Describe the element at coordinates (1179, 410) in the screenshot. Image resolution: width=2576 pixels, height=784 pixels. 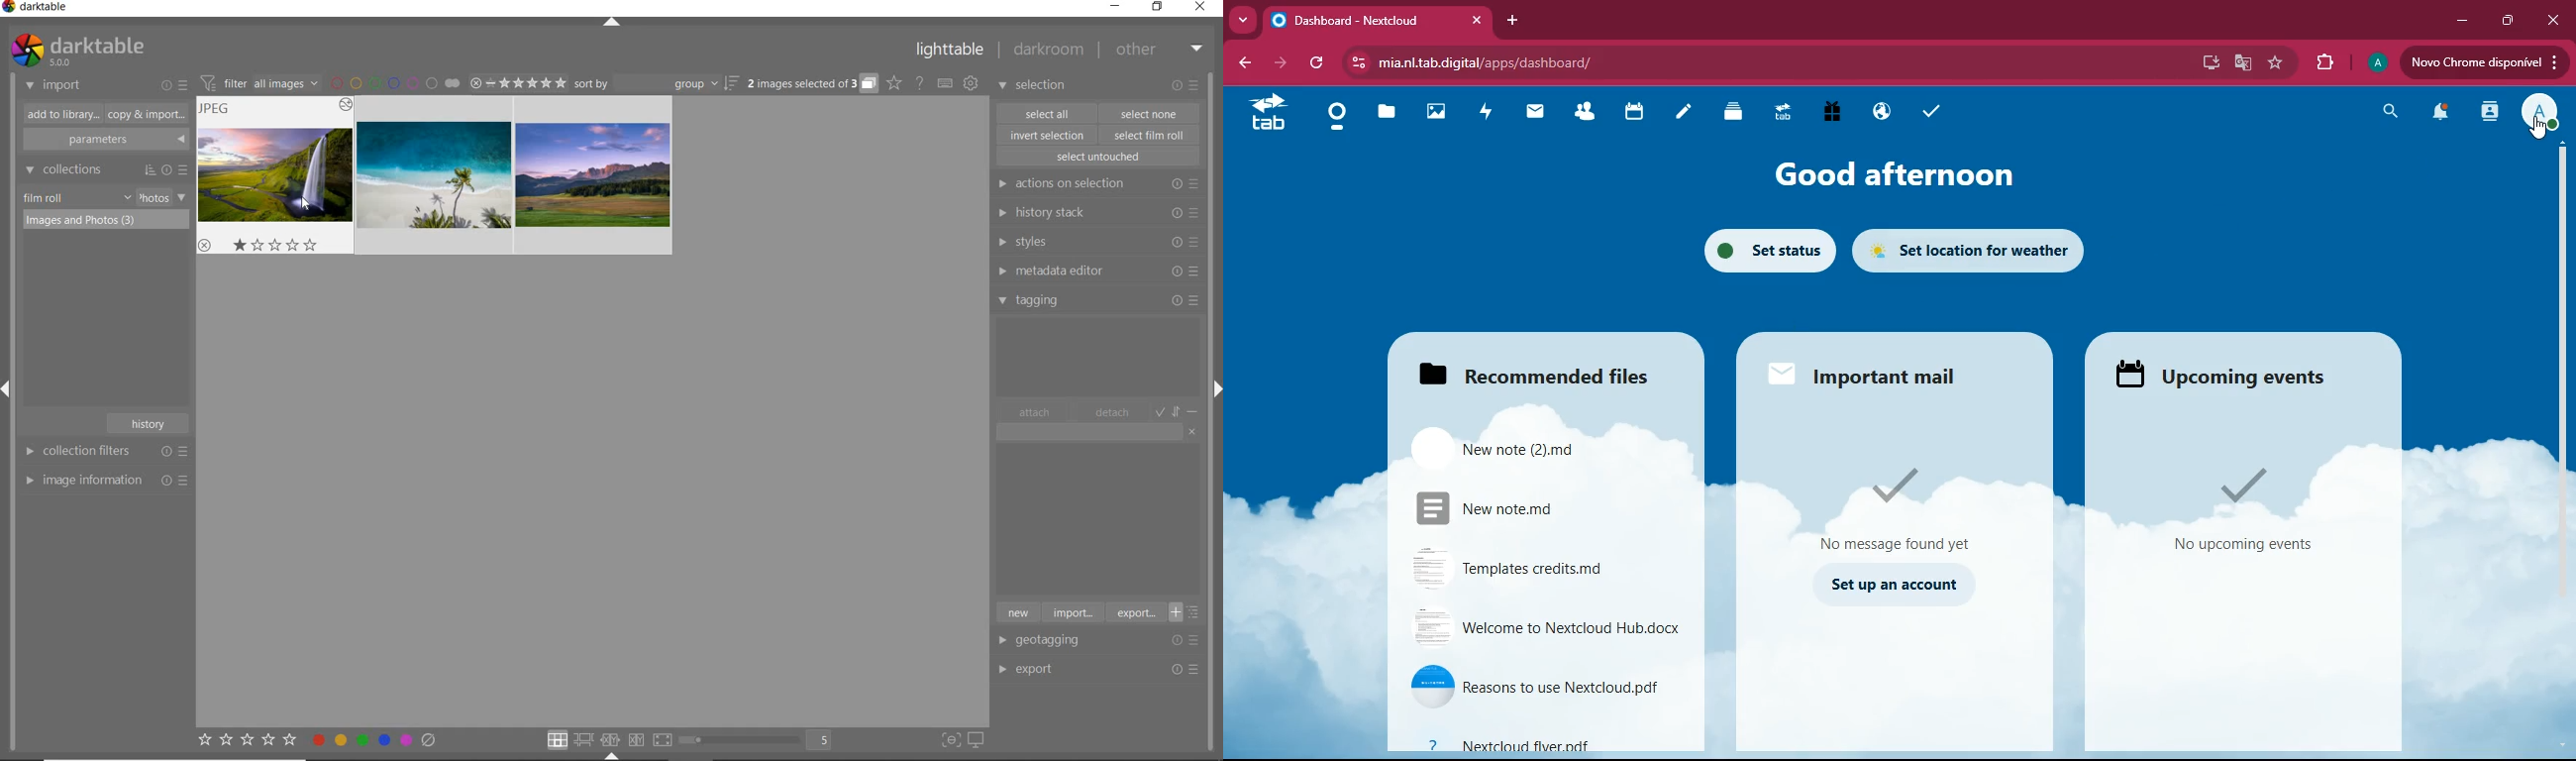
I see `toggle` at that location.